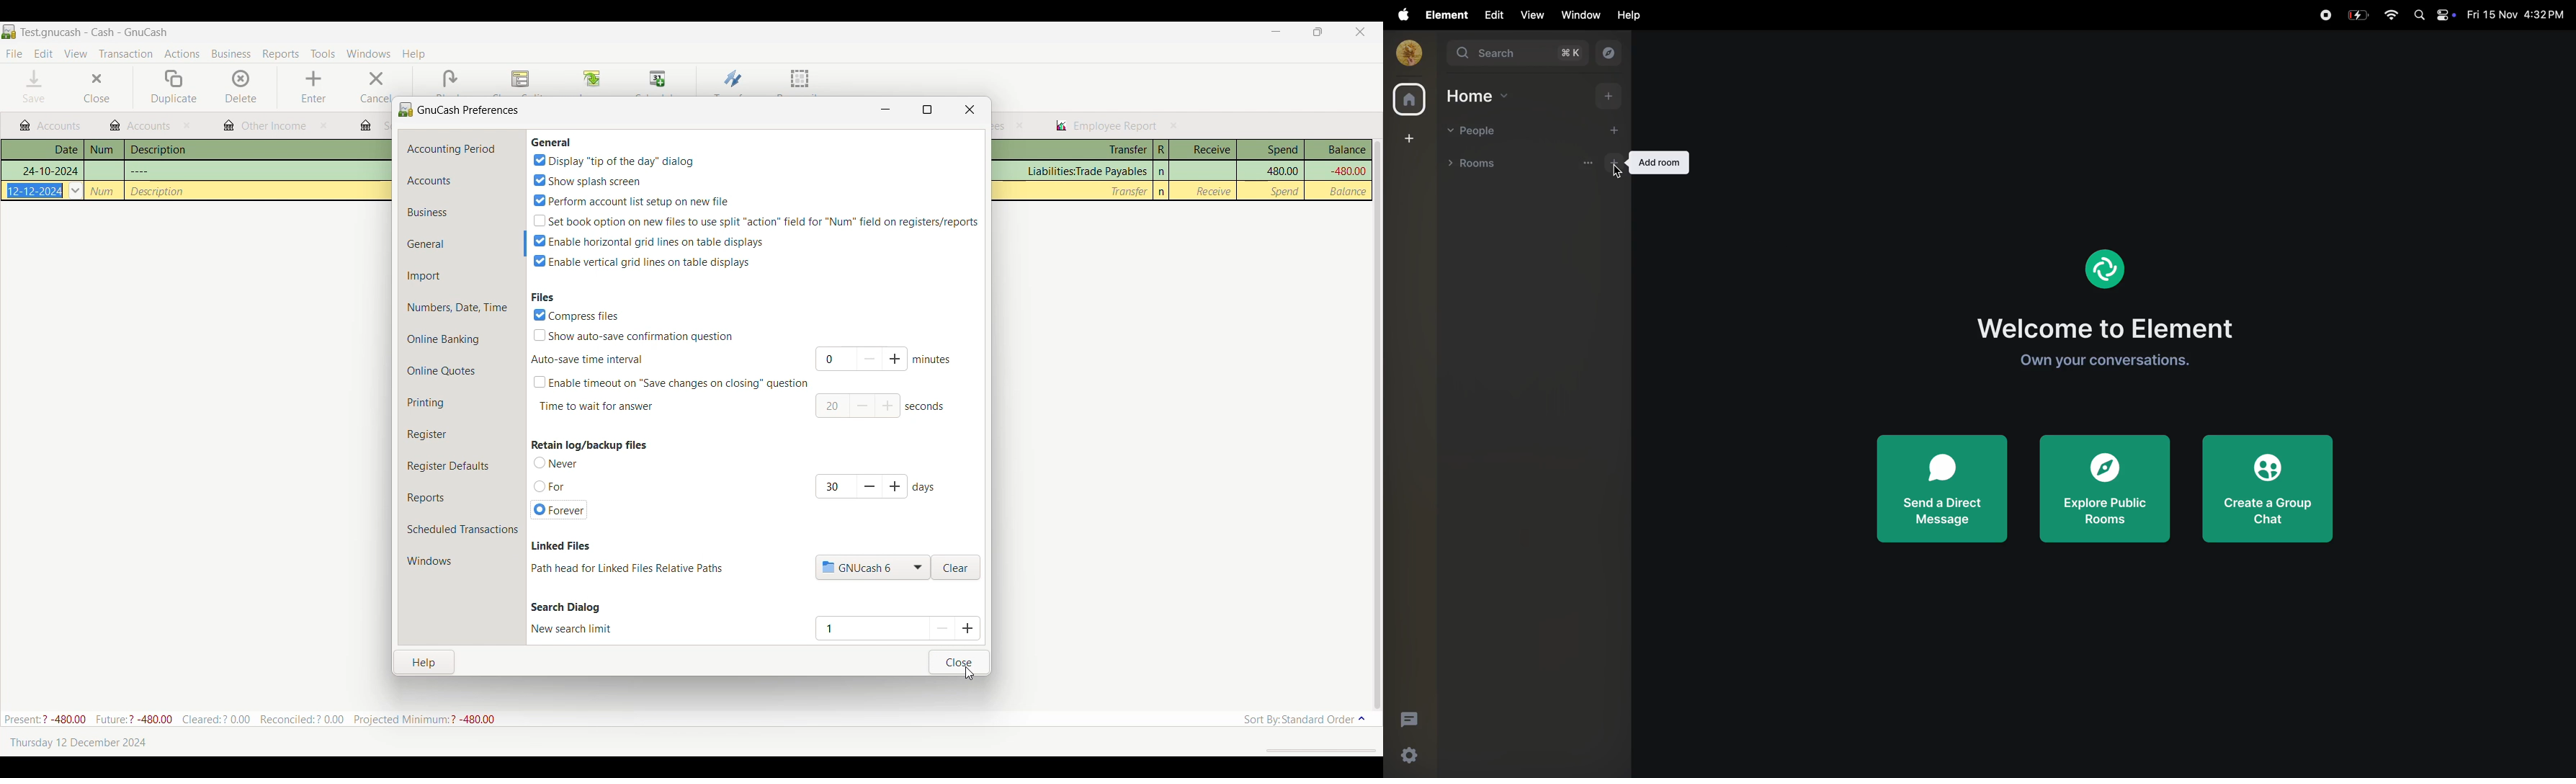 The height and width of the screenshot is (784, 2576). What do you see at coordinates (1160, 150) in the screenshot?
I see `R column` at bounding box center [1160, 150].